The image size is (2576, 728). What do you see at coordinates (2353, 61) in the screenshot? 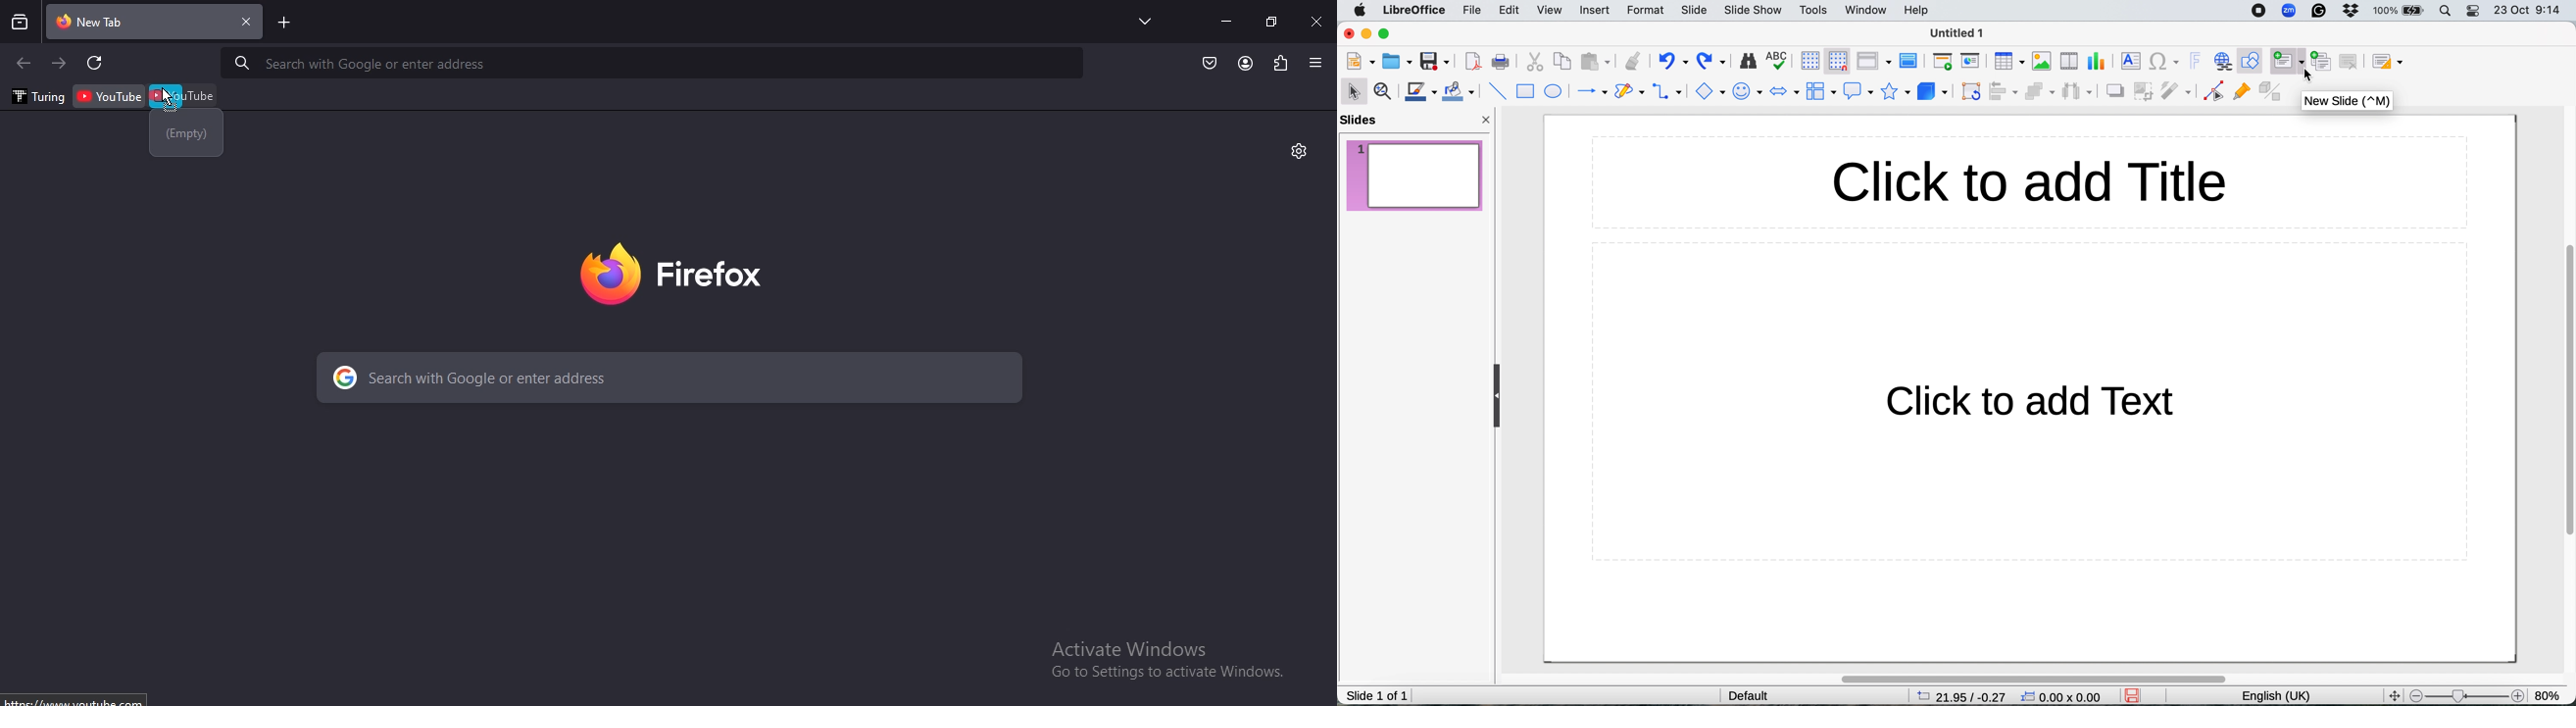
I see `delete slide` at bounding box center [2353, 61].